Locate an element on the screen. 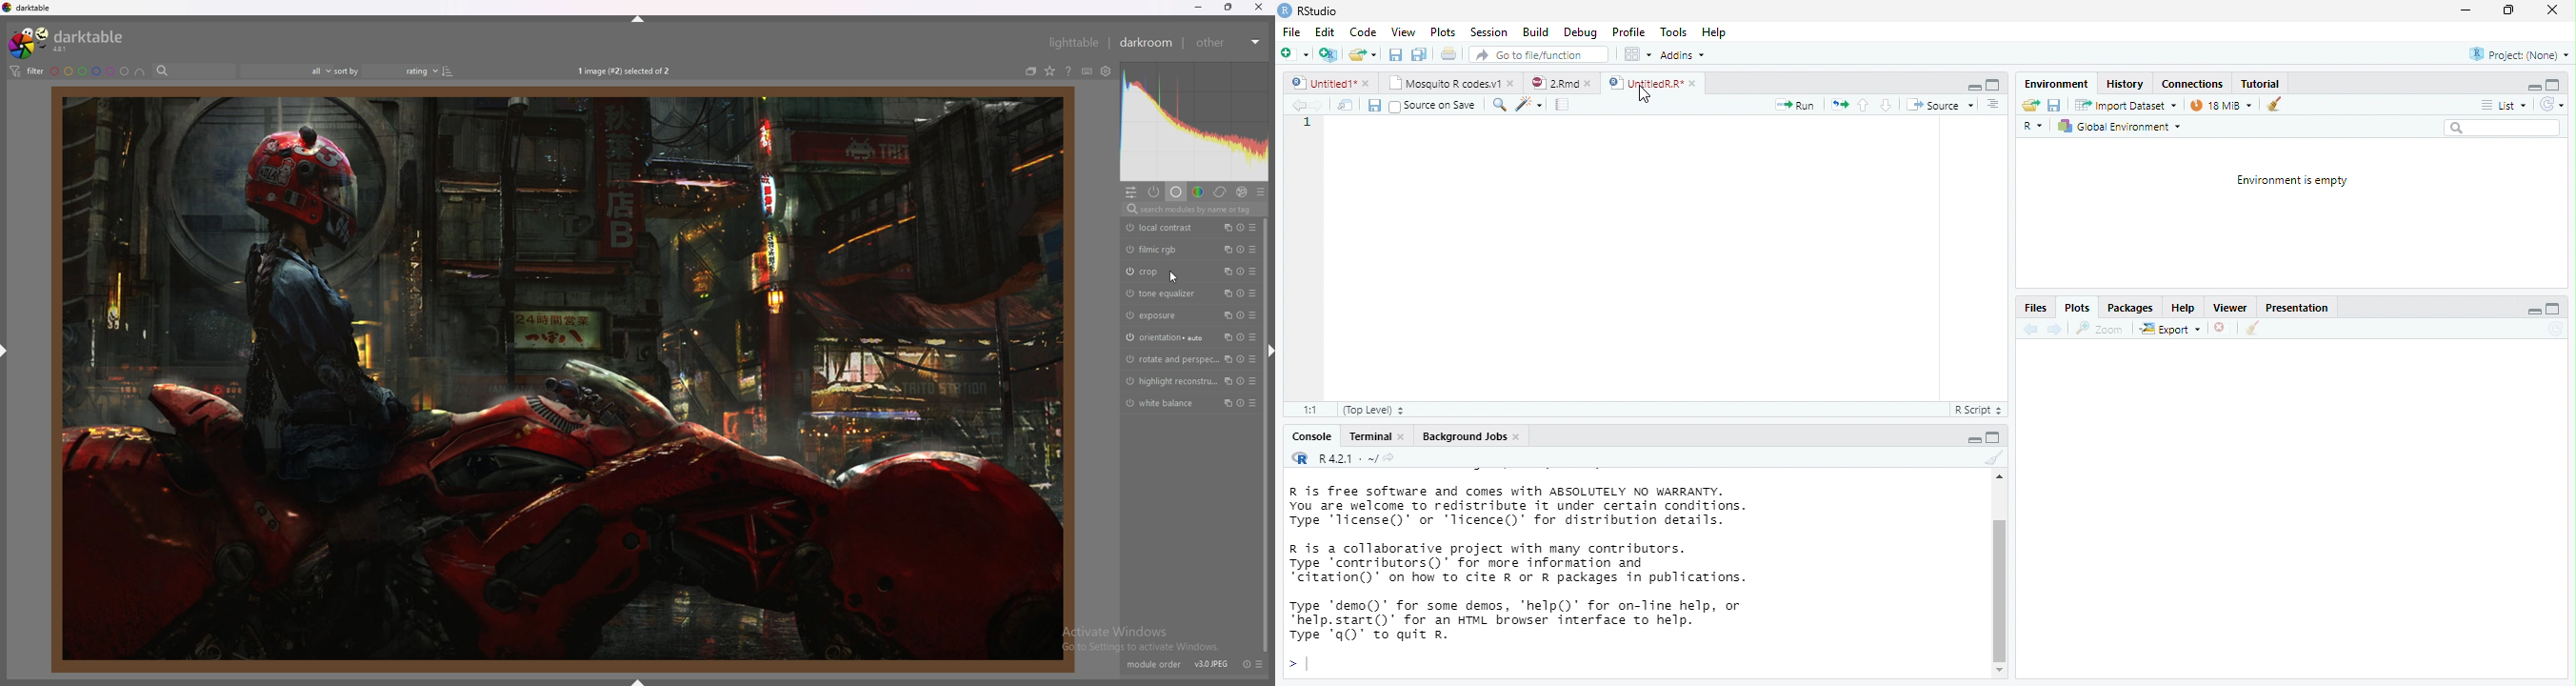  crop is located at coordinates (1164, 272).